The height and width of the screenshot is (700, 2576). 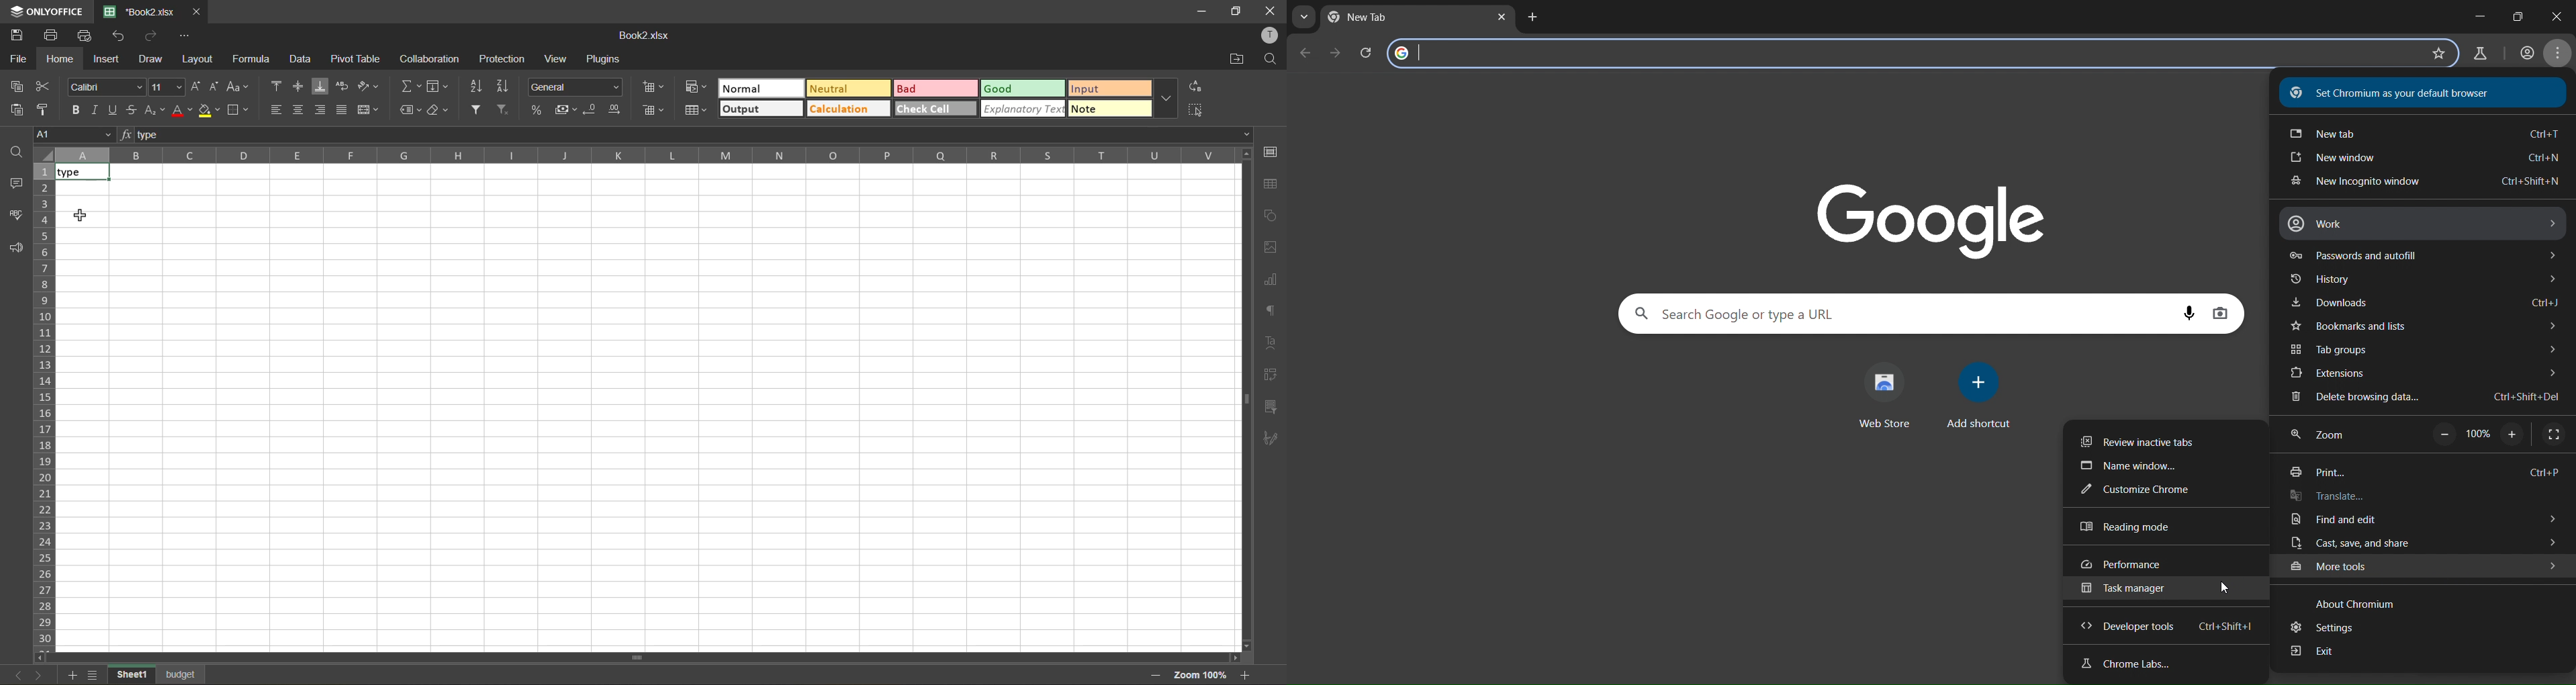 What do you see at coordinates (575, 86) in the screenshot?
I see `number format` at bounding box center [575, 86].